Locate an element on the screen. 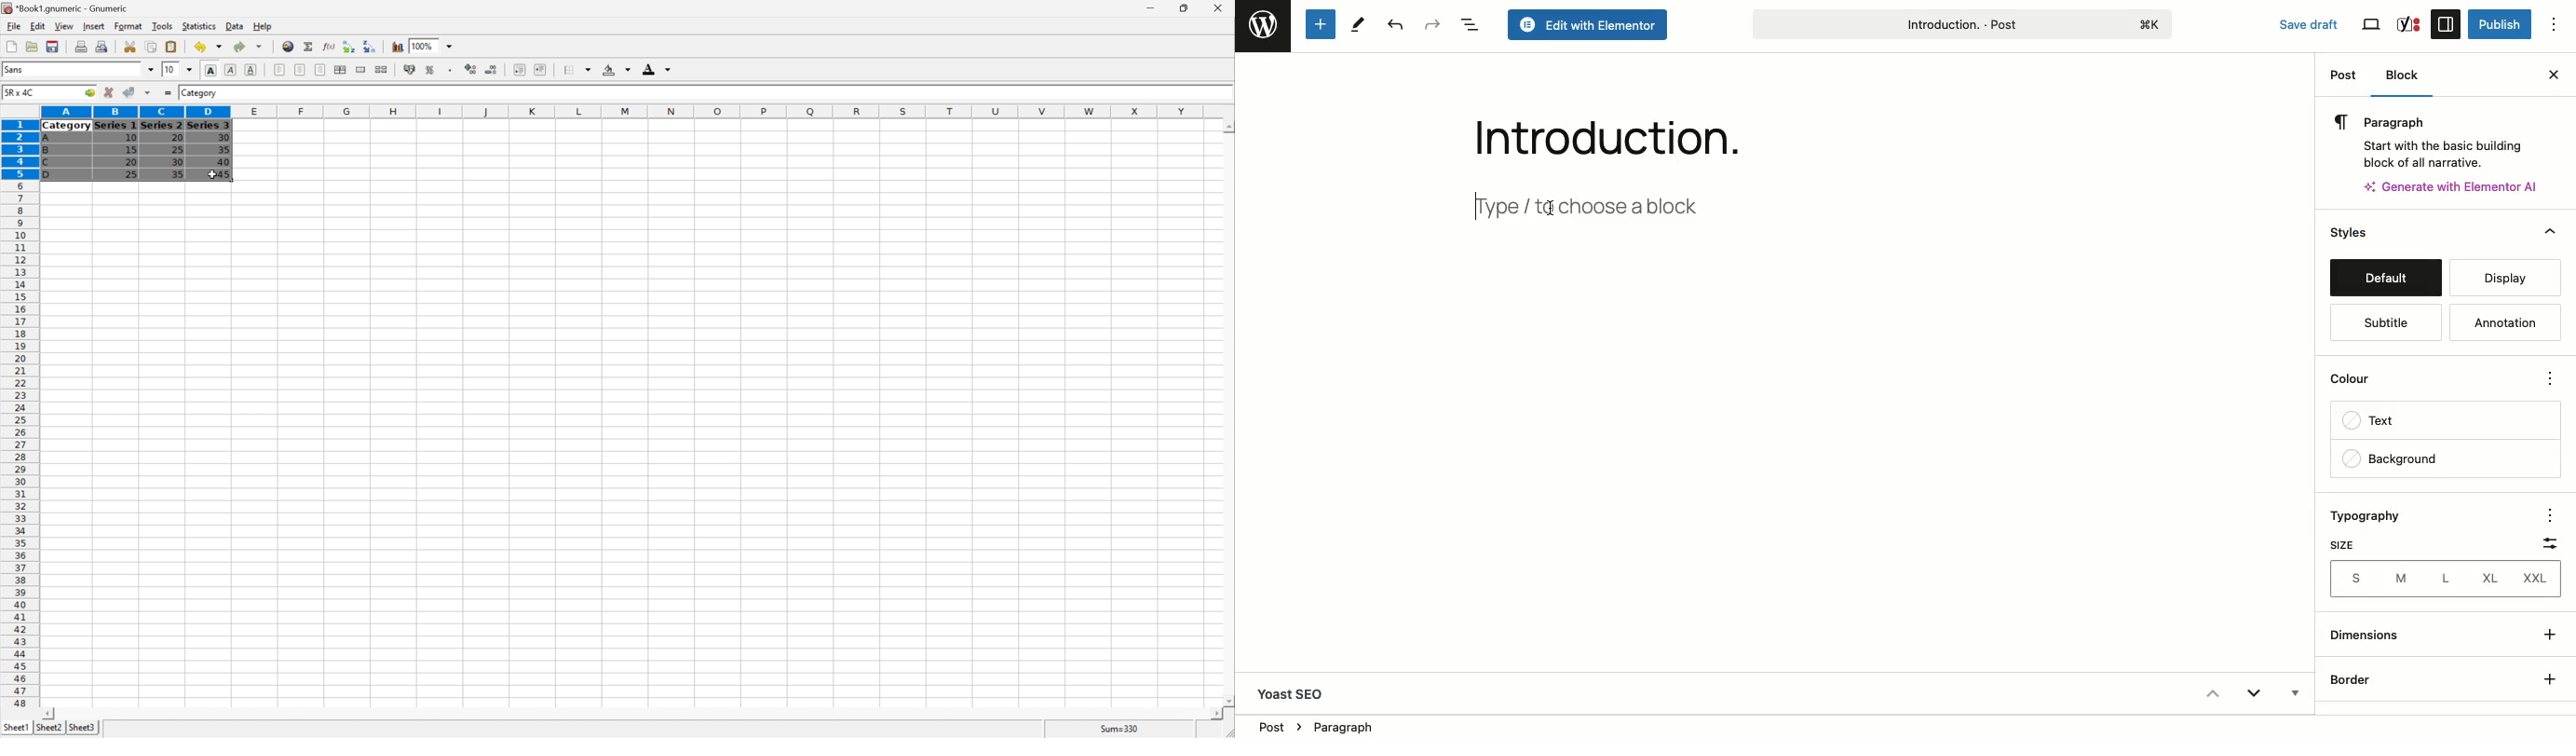 Image resolution: width=2576 pixels, height=756 pixels. Yoast is located at coordinates (2407, 23).